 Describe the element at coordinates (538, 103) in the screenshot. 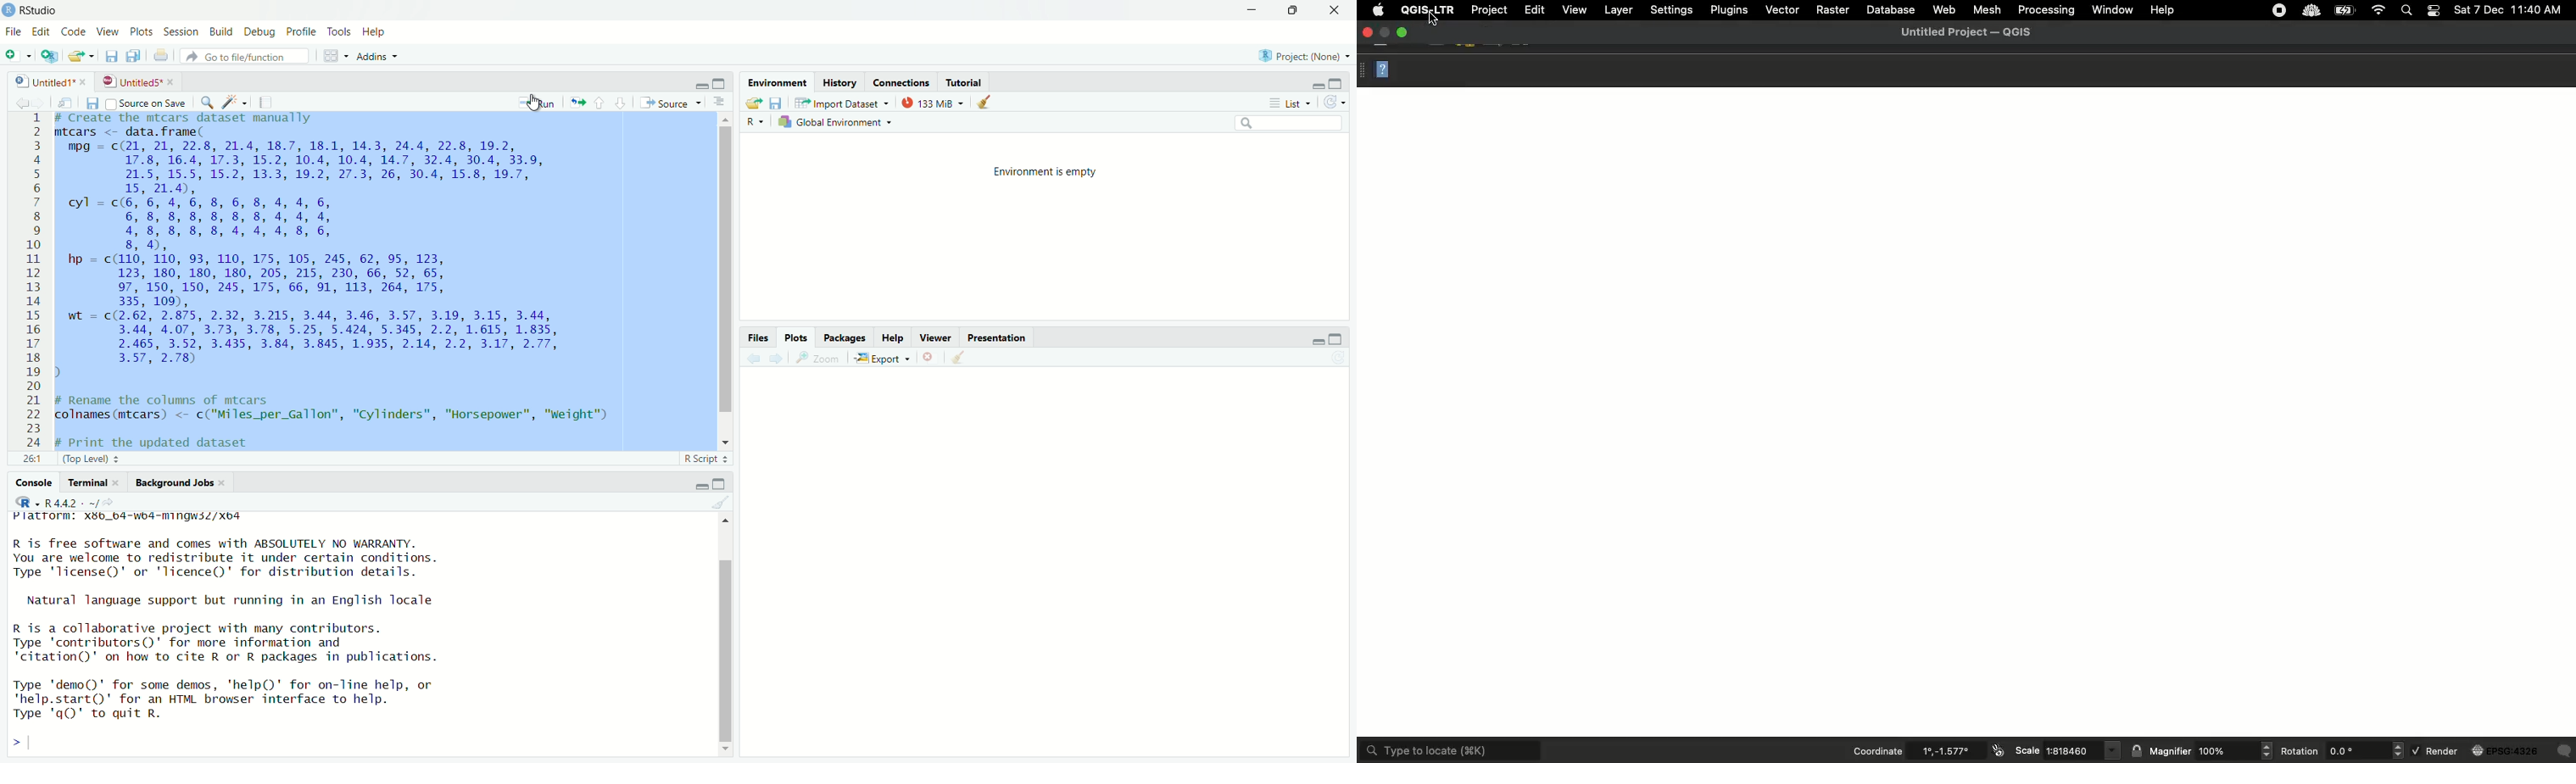

I see `Run` at that location.